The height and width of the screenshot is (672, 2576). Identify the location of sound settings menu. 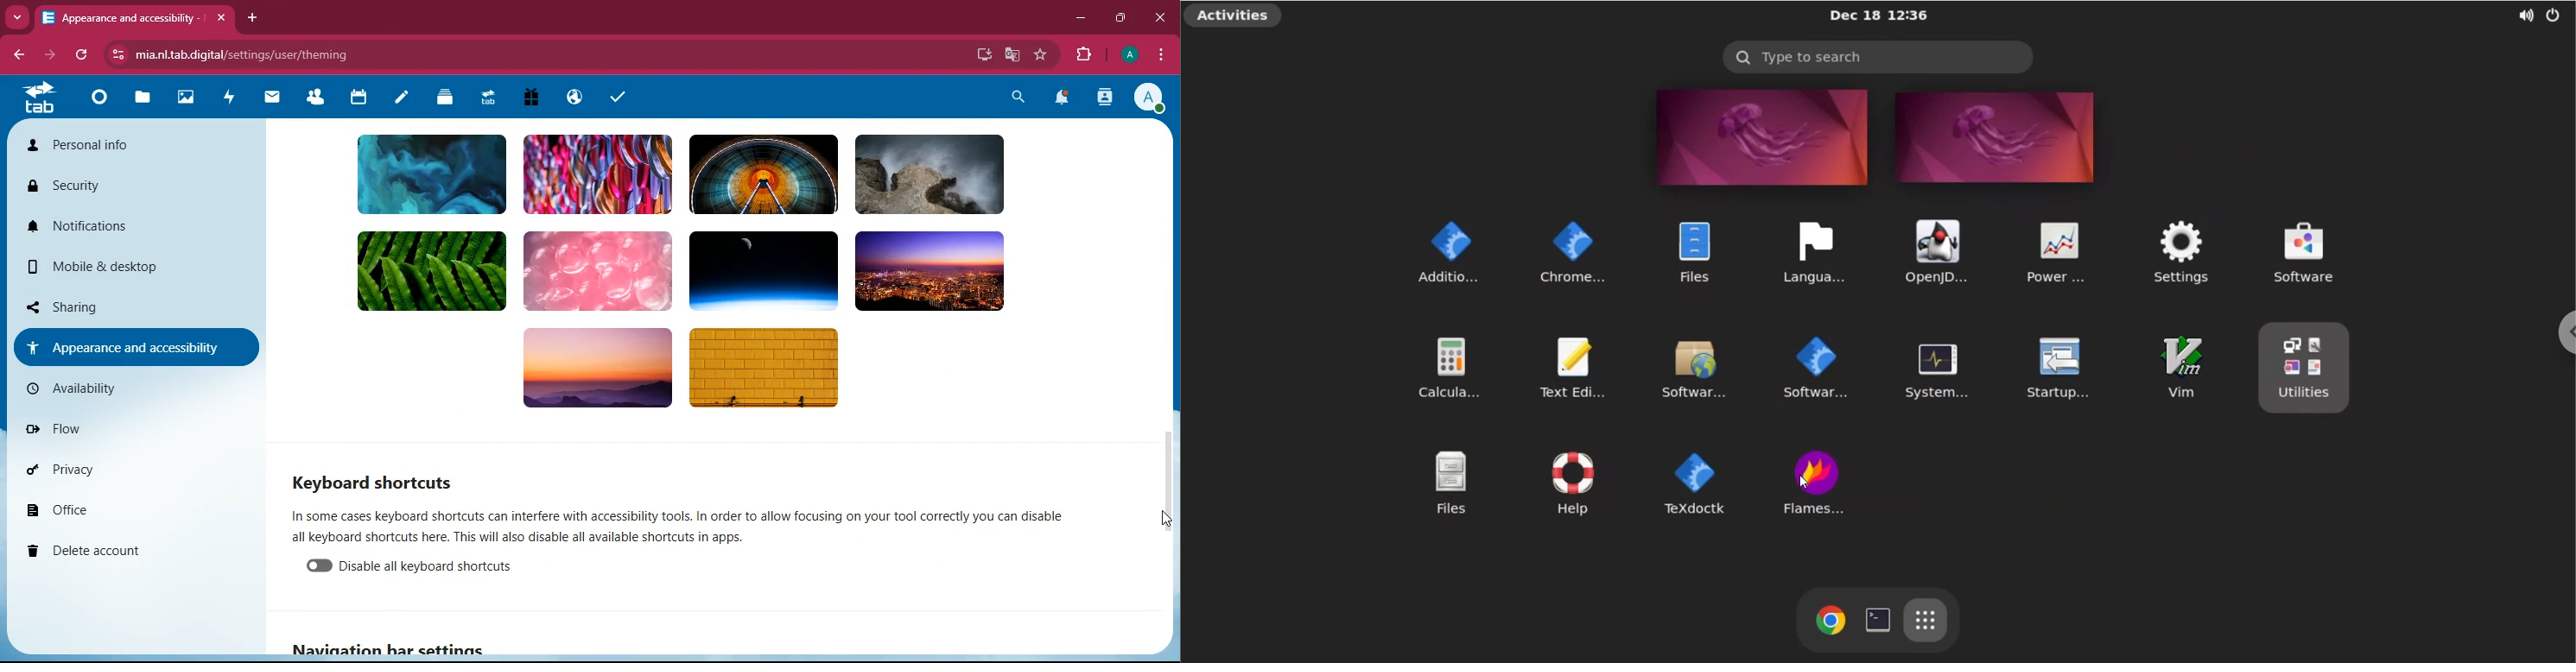
(2515, 13).